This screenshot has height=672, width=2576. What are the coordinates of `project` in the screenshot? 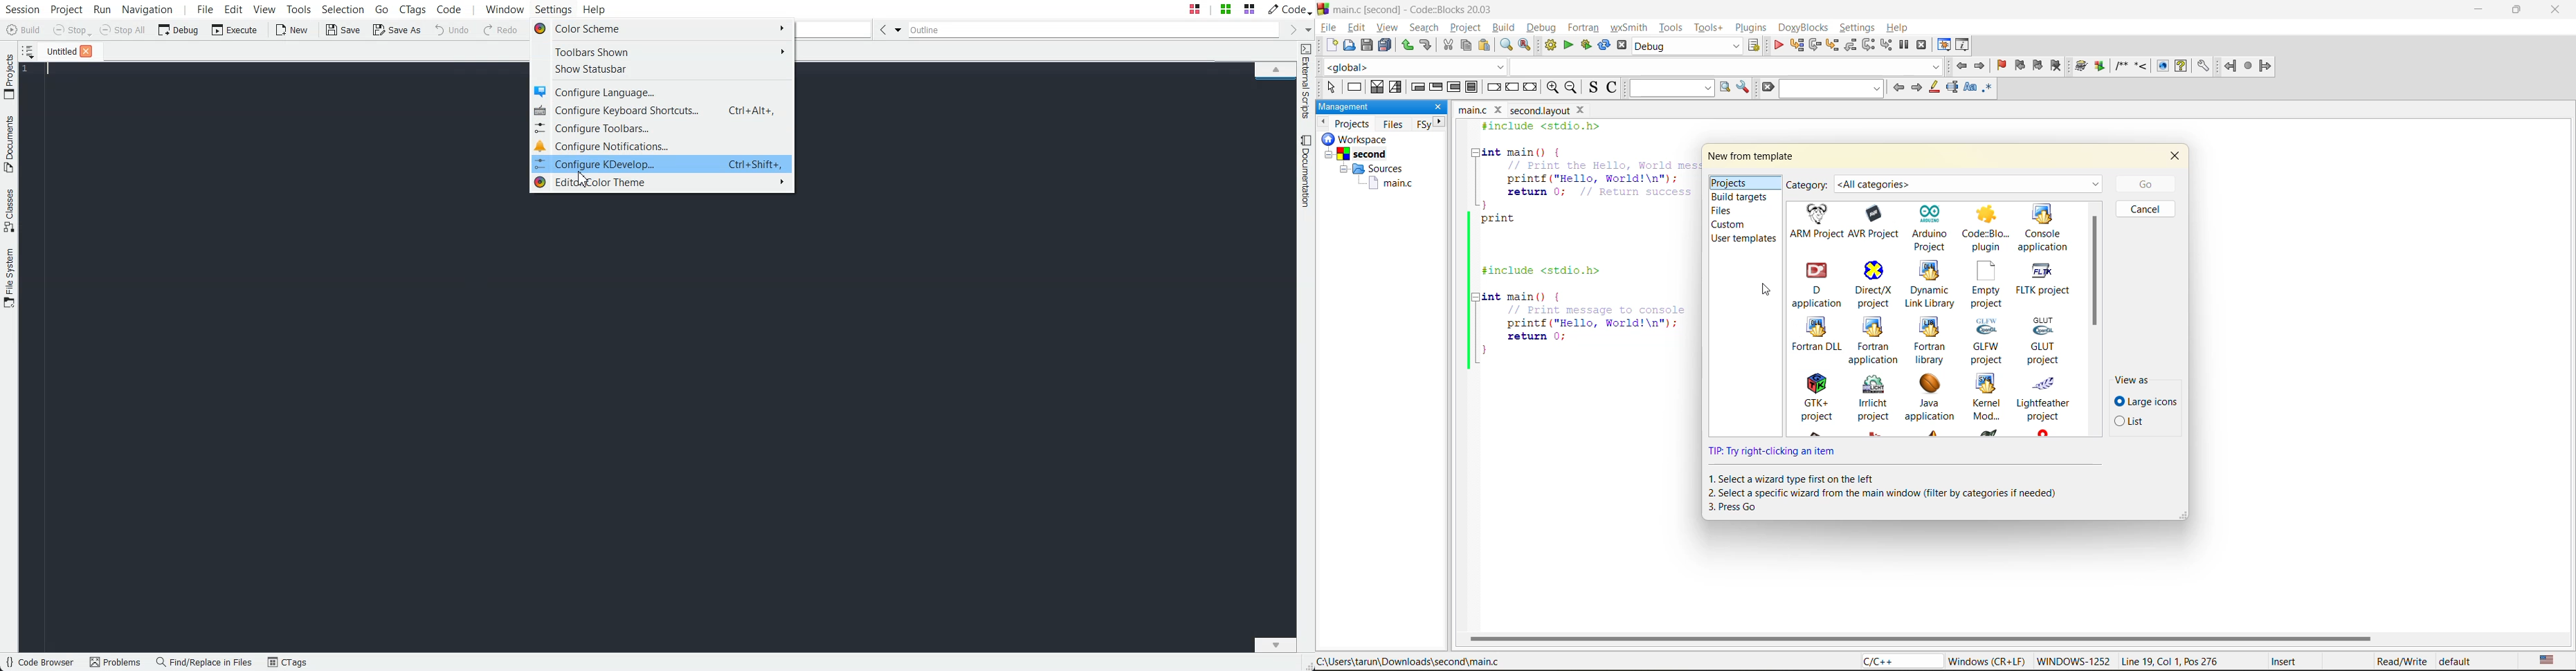 It's located at (1467, 28).